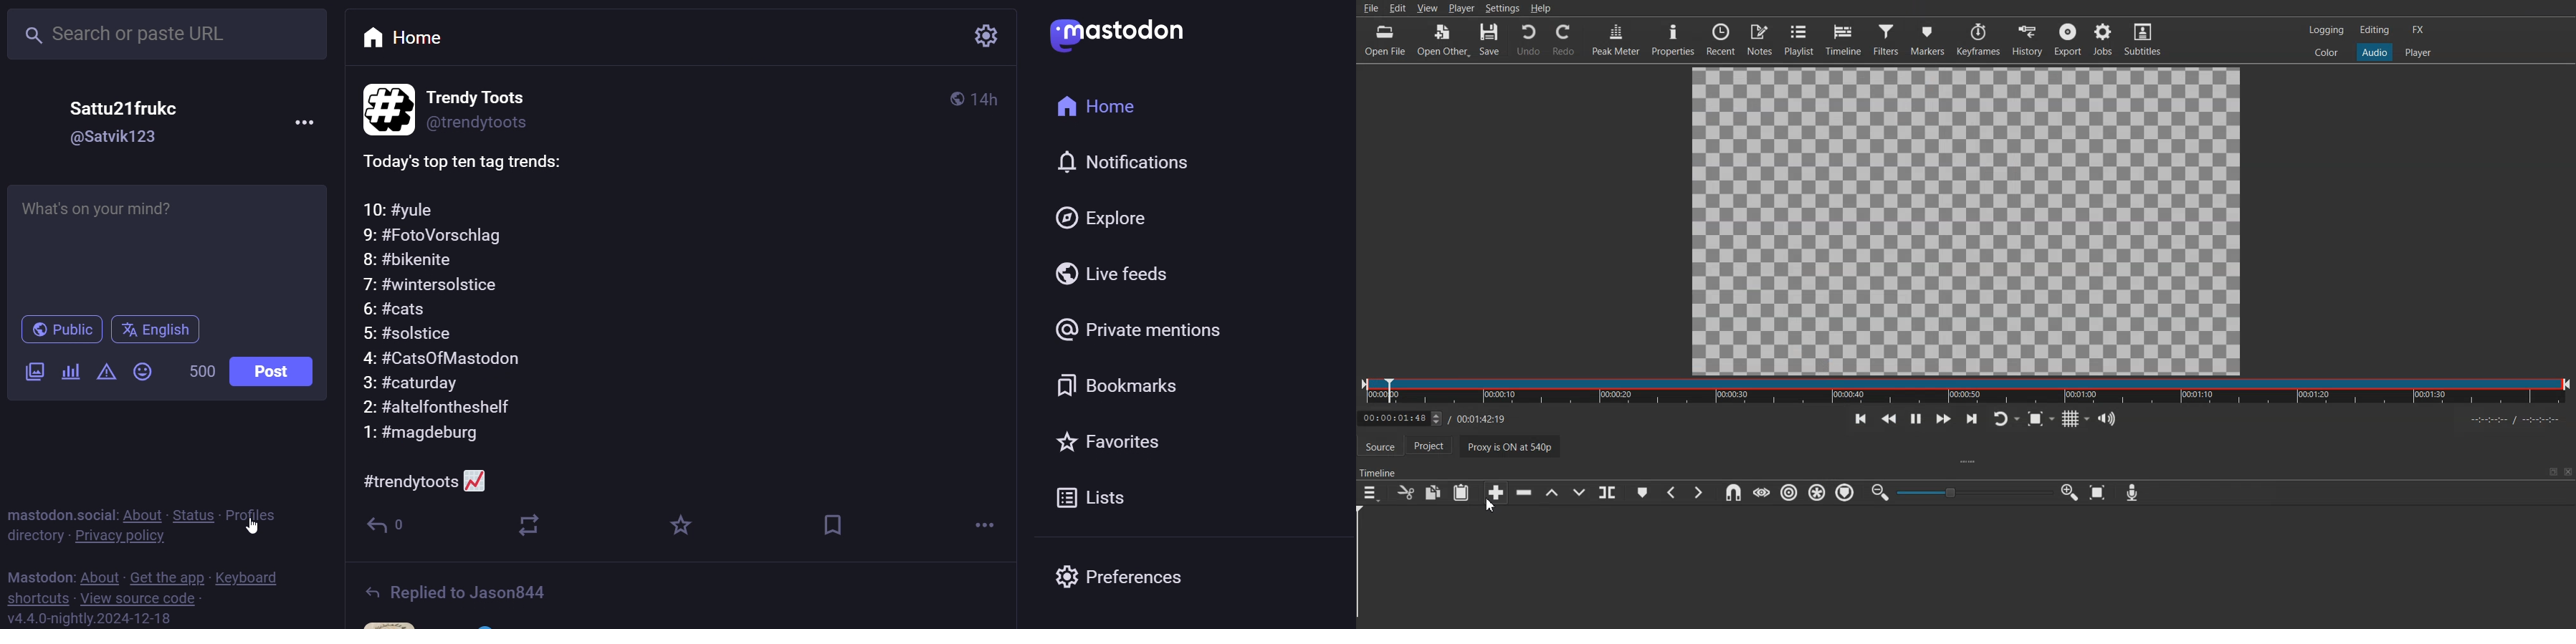 The image size is (2576, 644). Describe the element at coordinates (1404, 492) in the screenshot. I see `Cut` at that location.